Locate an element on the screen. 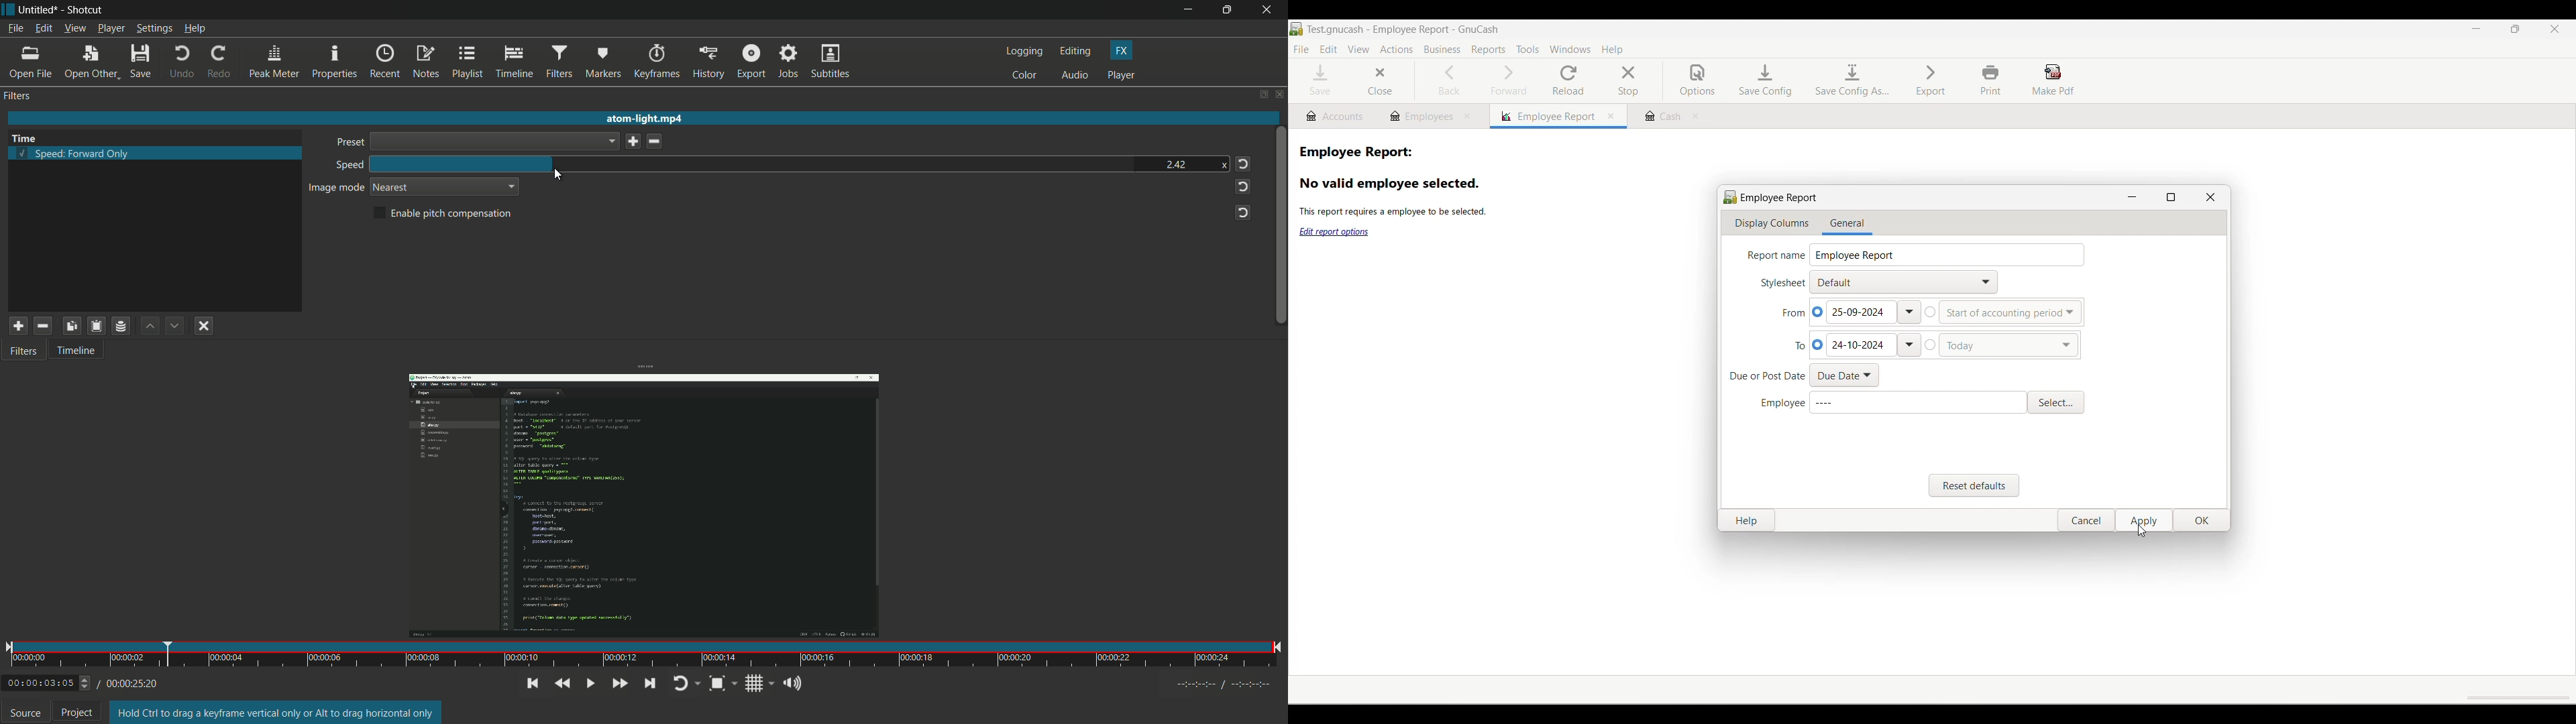 The image size is (2576, 728). reset to default is located at coordinates (1242, 164).